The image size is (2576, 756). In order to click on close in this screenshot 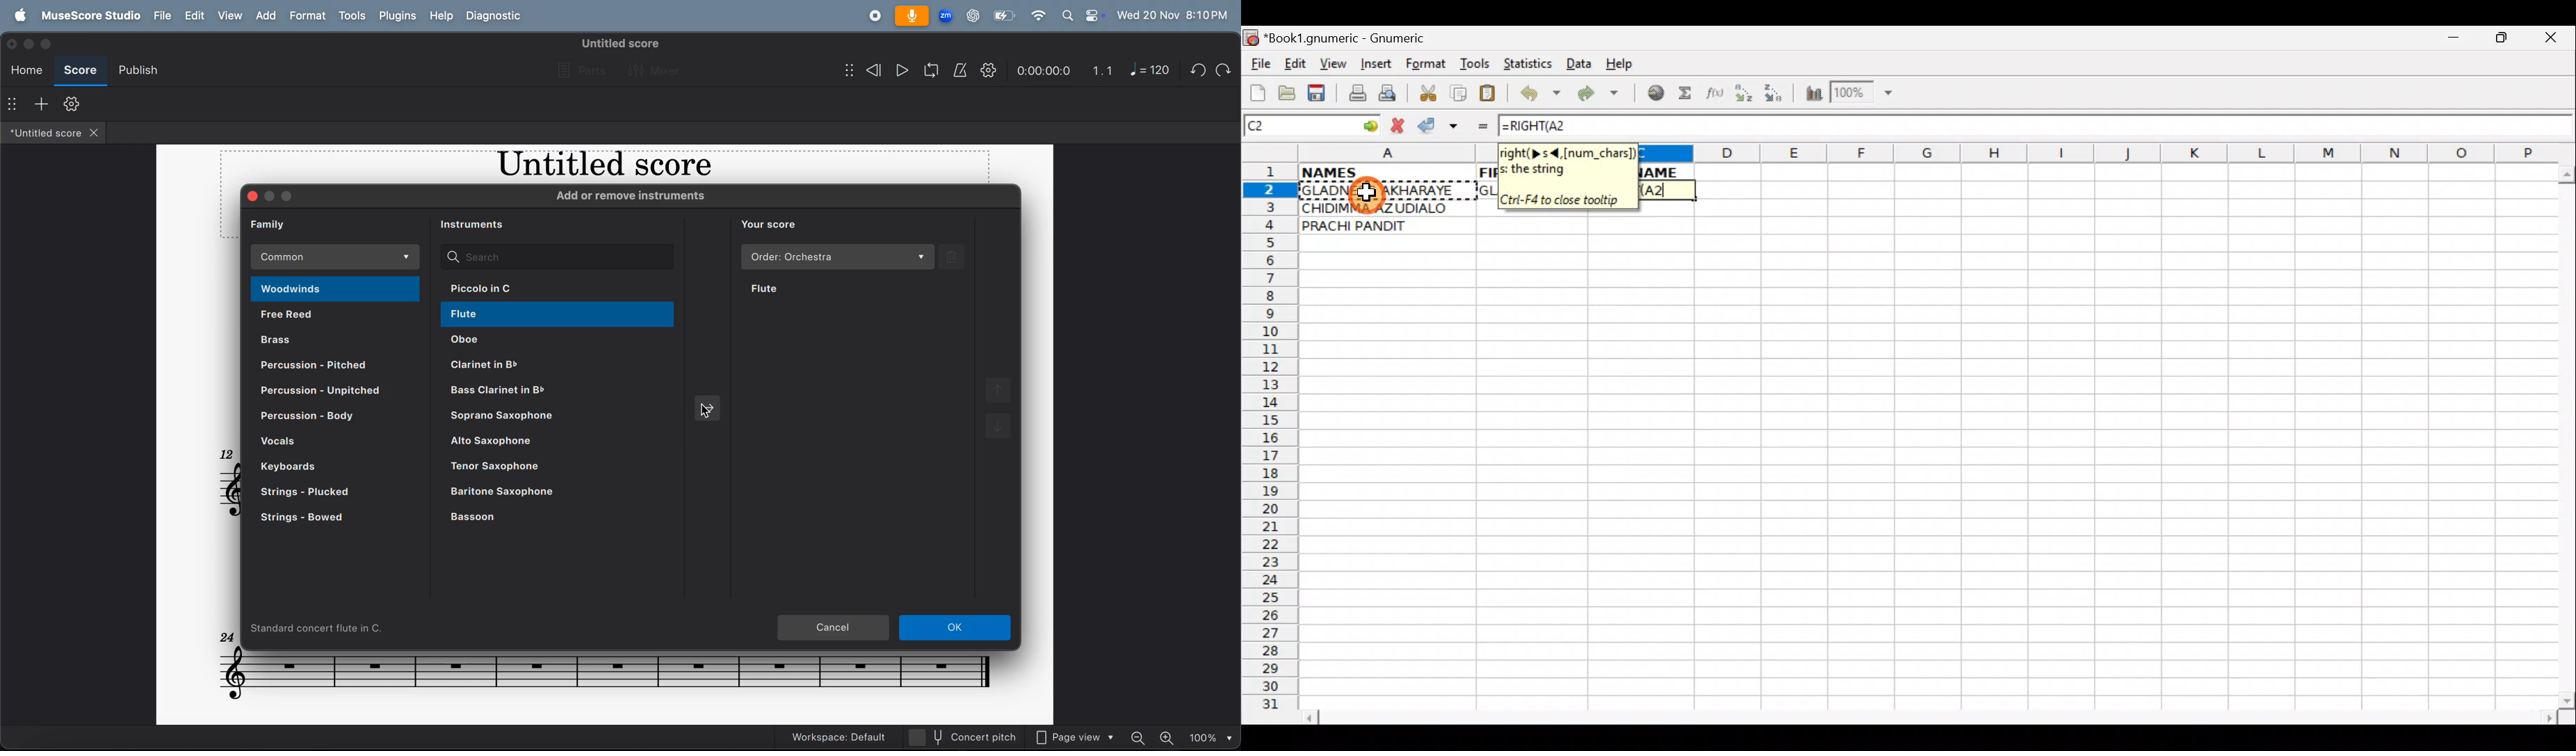, I will do `click(99, 133)`.